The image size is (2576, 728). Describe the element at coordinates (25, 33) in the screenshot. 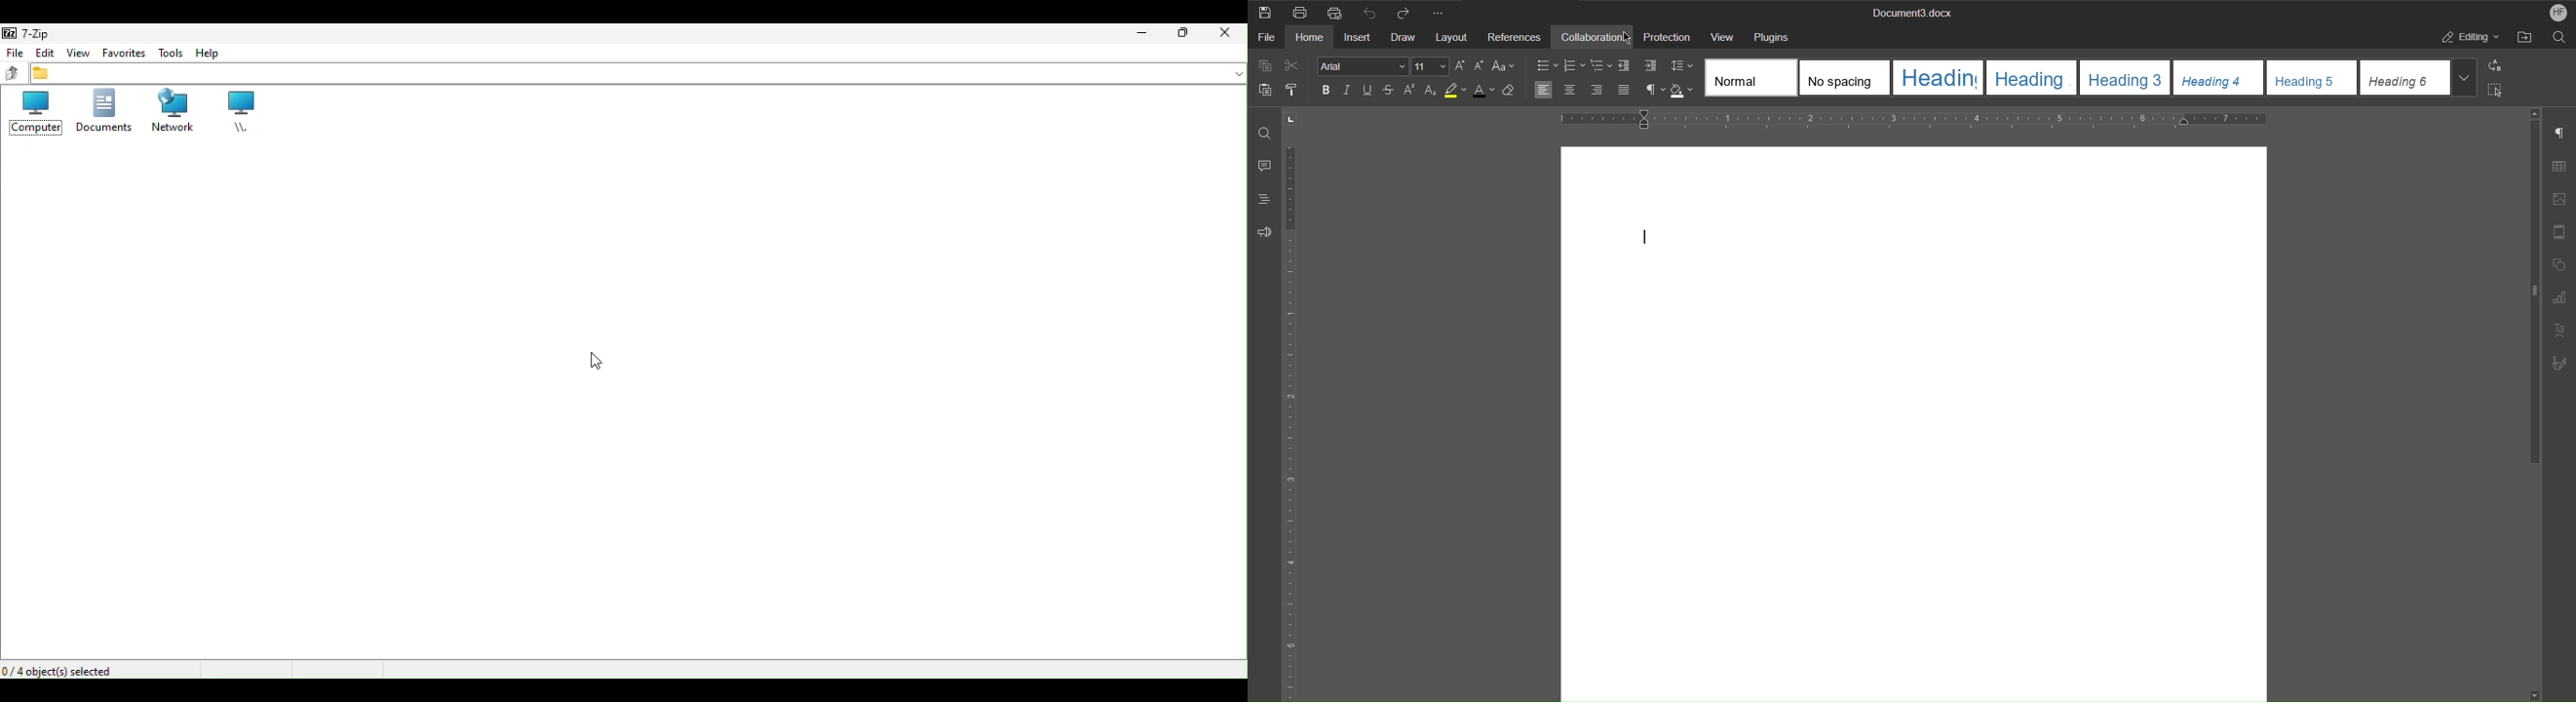

I see `7 zip` at that location.